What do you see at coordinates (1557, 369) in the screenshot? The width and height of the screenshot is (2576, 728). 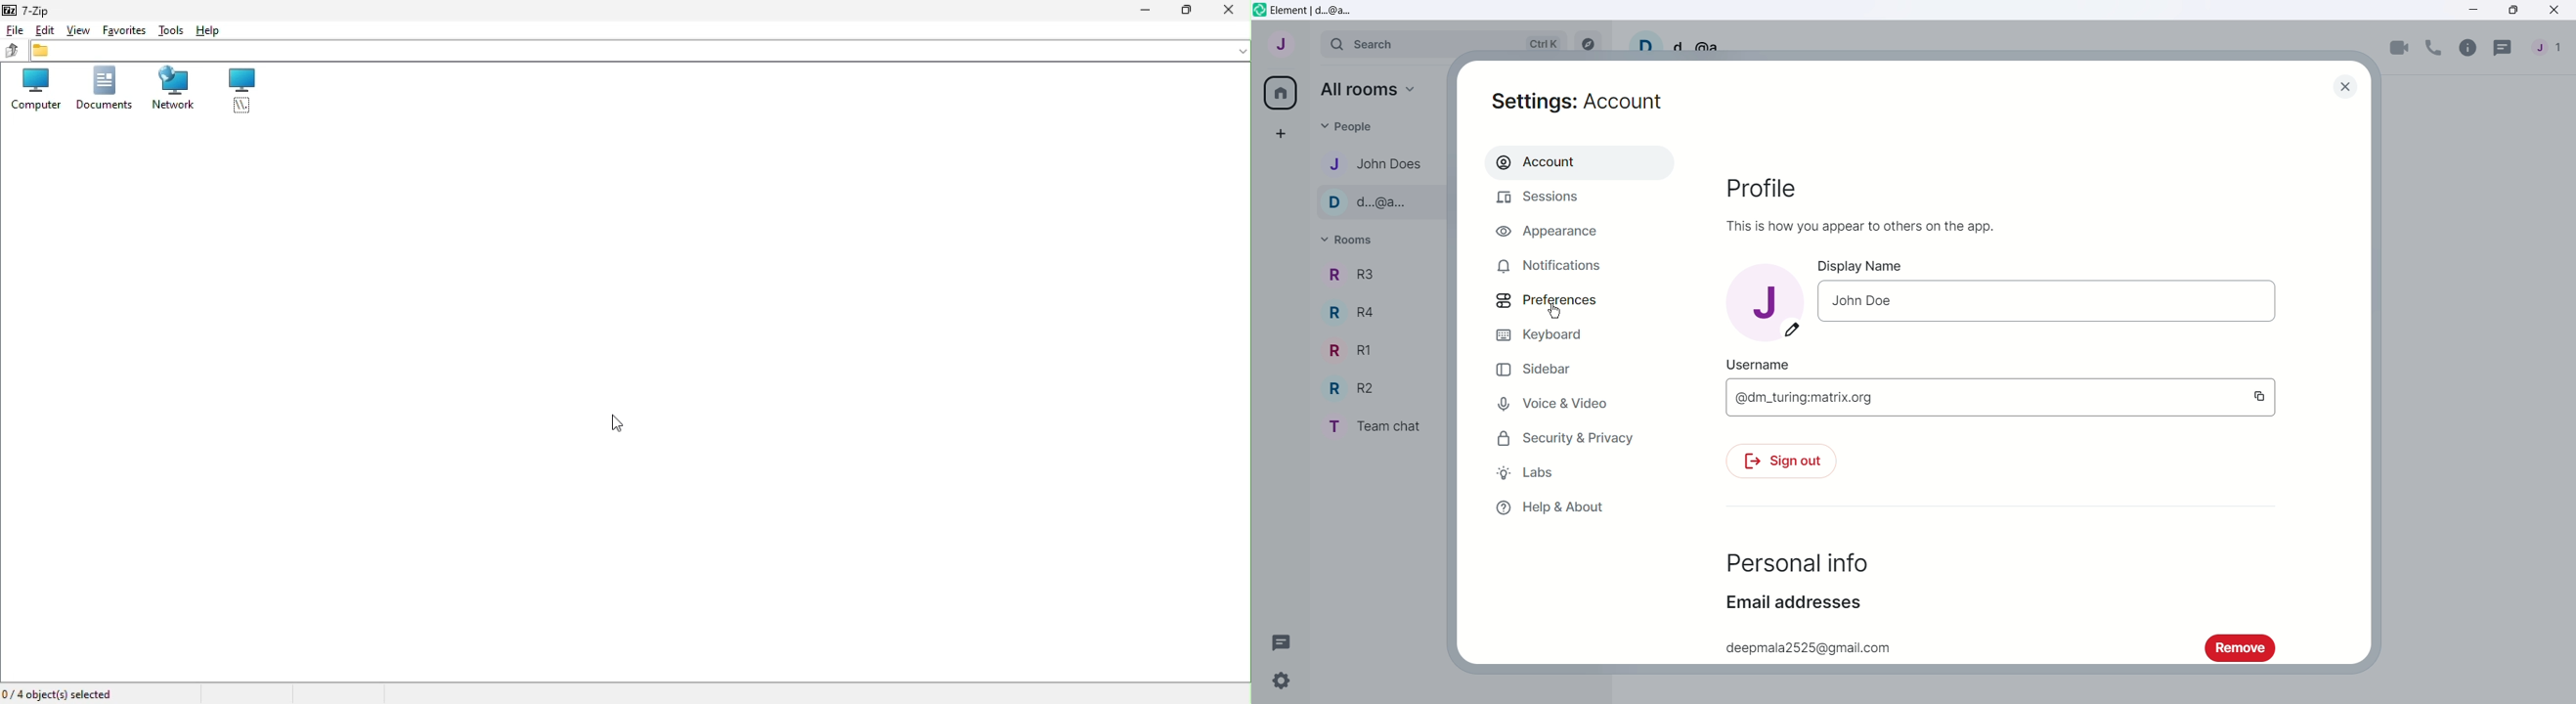 I see `Sidebar` at bounding box center [1557, 369].